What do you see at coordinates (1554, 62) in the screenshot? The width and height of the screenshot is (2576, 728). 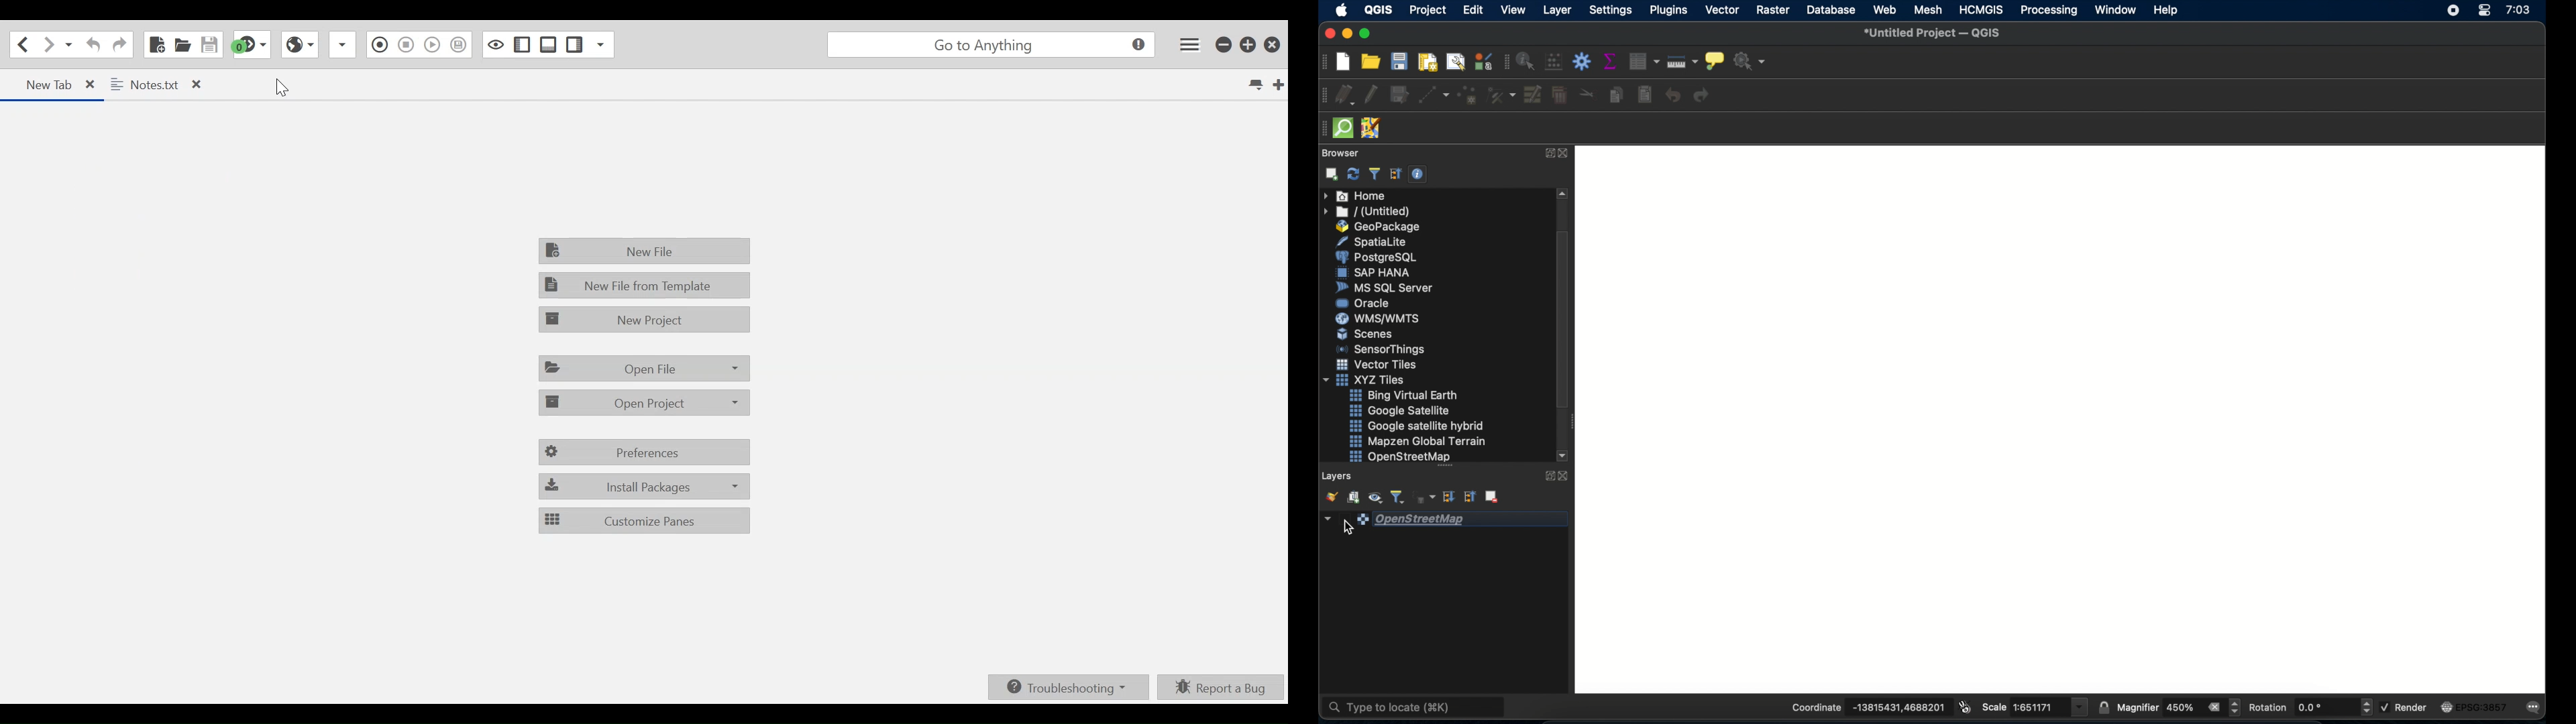 I see `open field calculator` at bounding box center [1554, 62].